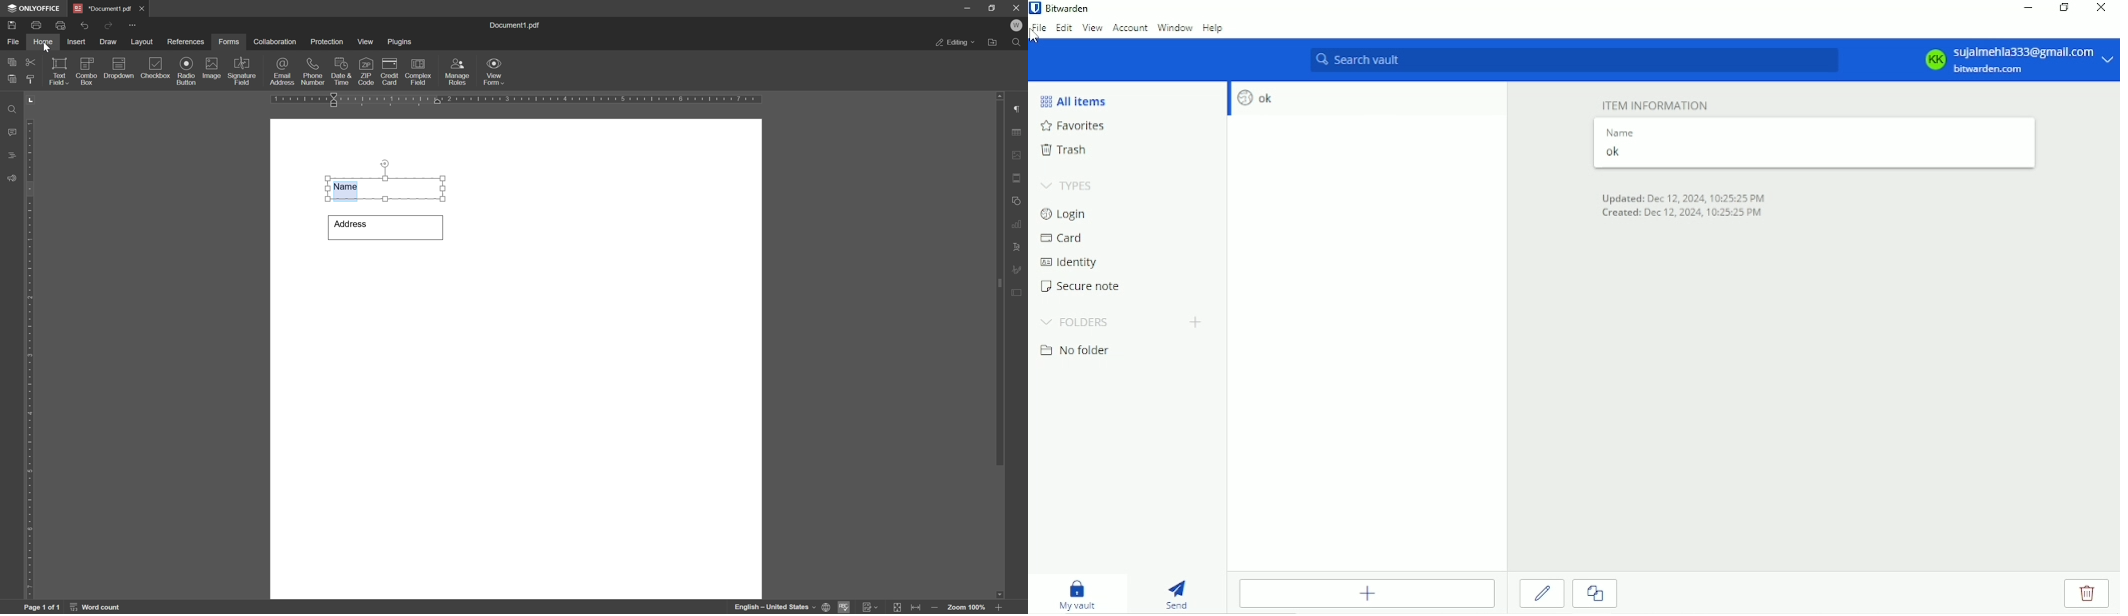  Describe the element at coordinates (1019, 291) in the screenshot. I see `form settings` at that location.